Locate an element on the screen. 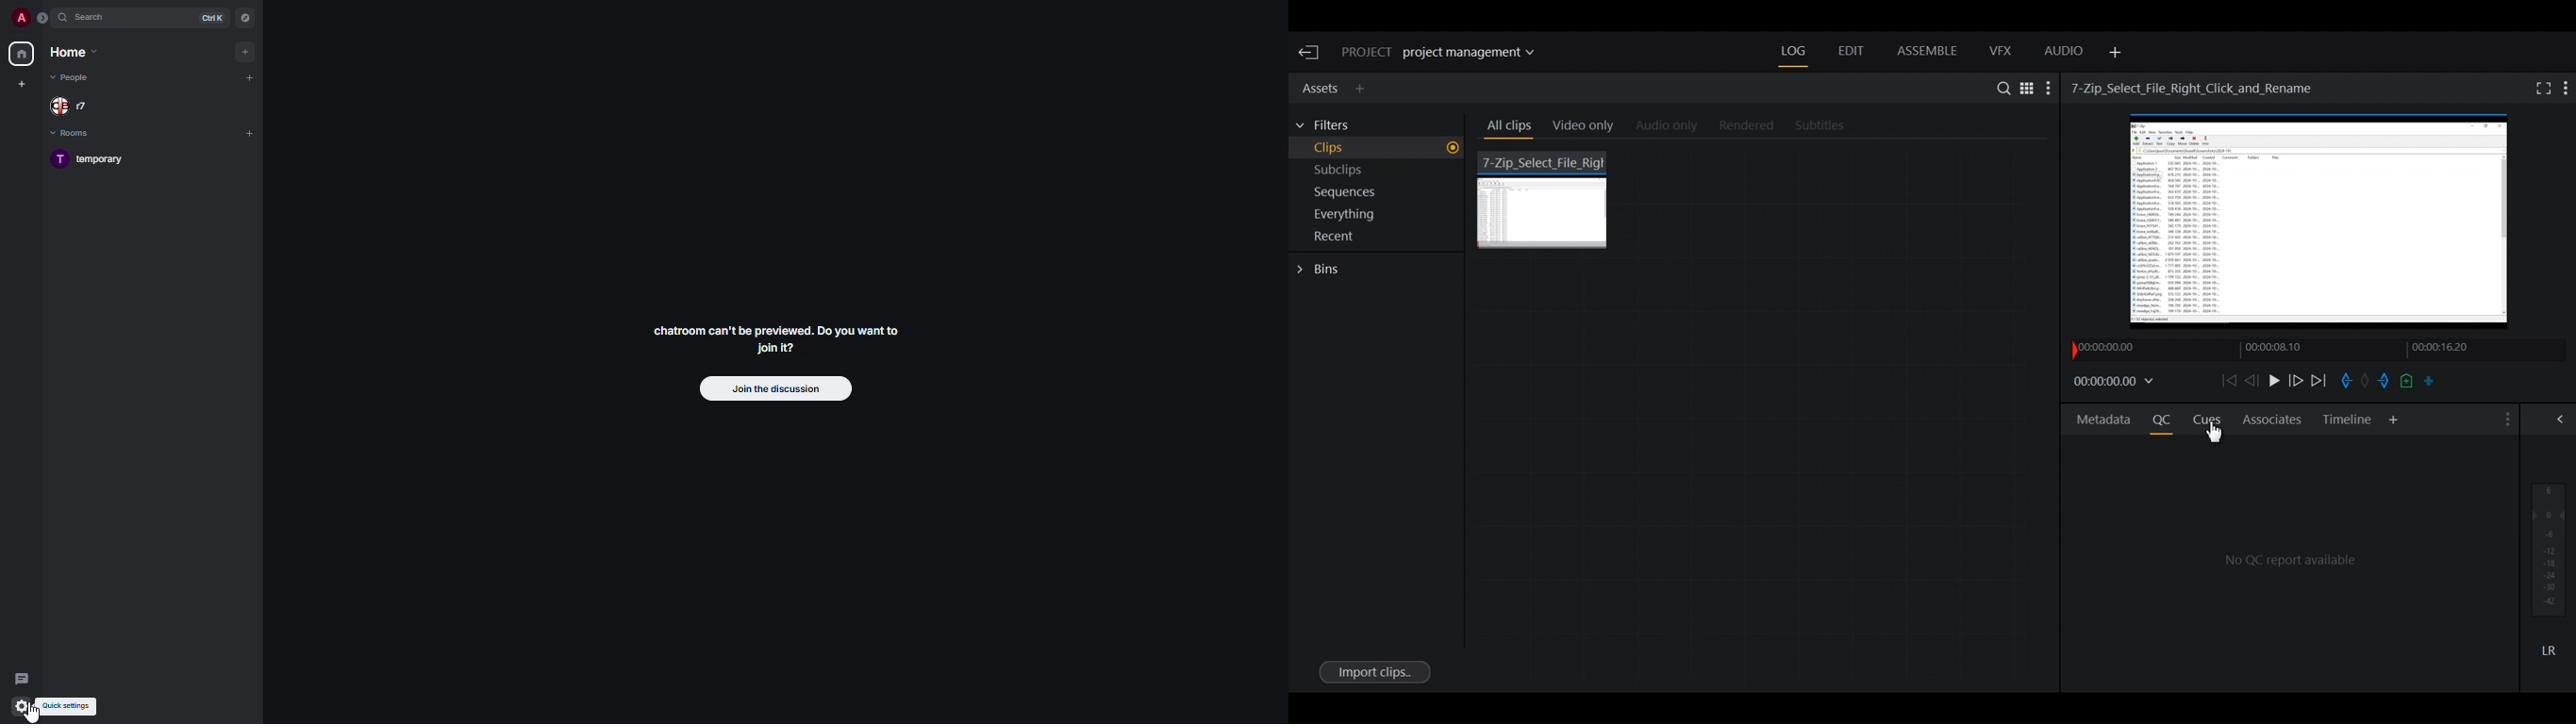 The height and width of the screenshot is (728, 2576). Show everything in current project is located at coordinates (1380, 216).